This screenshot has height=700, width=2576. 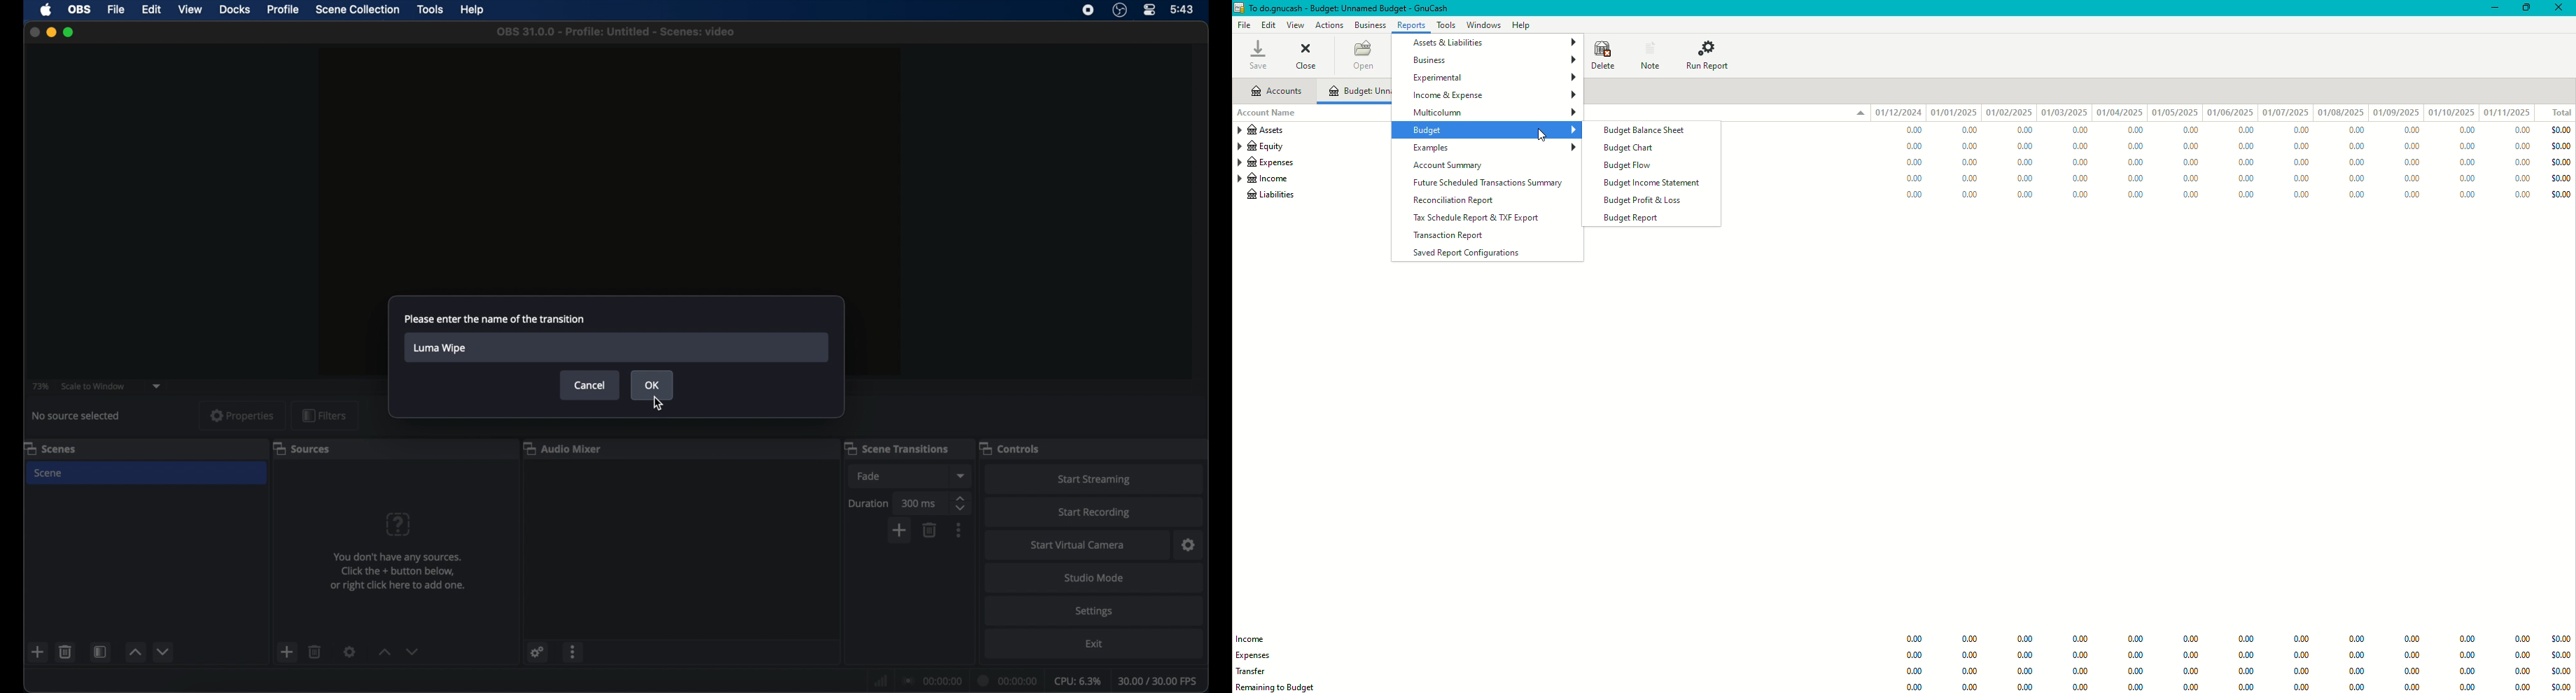 I want to click on increment, so click(x=385, y=652).